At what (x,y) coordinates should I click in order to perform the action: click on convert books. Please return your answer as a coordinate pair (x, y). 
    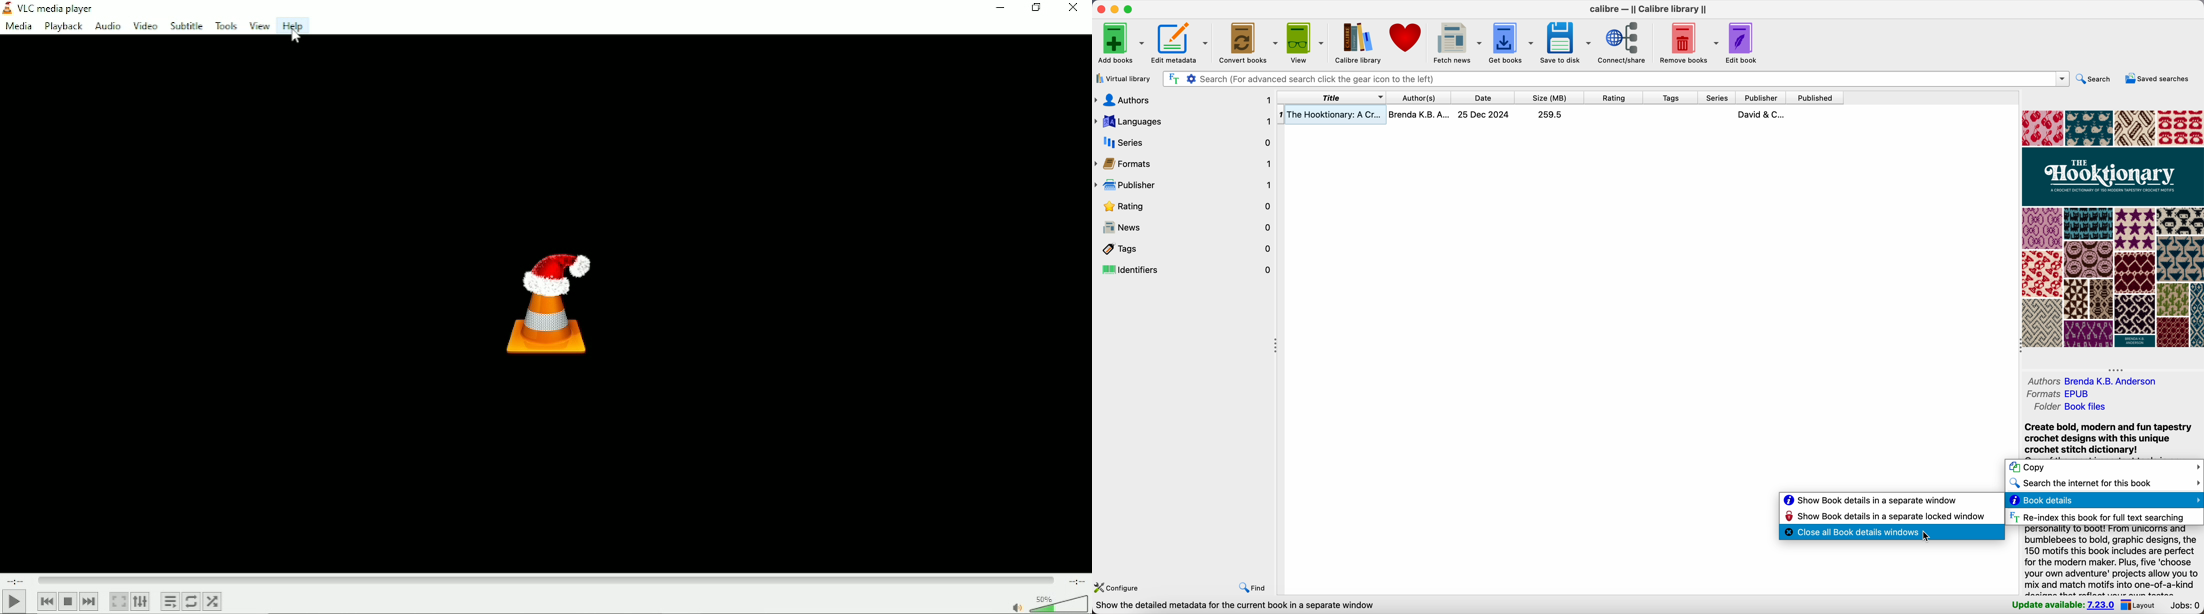
    Looking at the image, I should click on (1246, 42).